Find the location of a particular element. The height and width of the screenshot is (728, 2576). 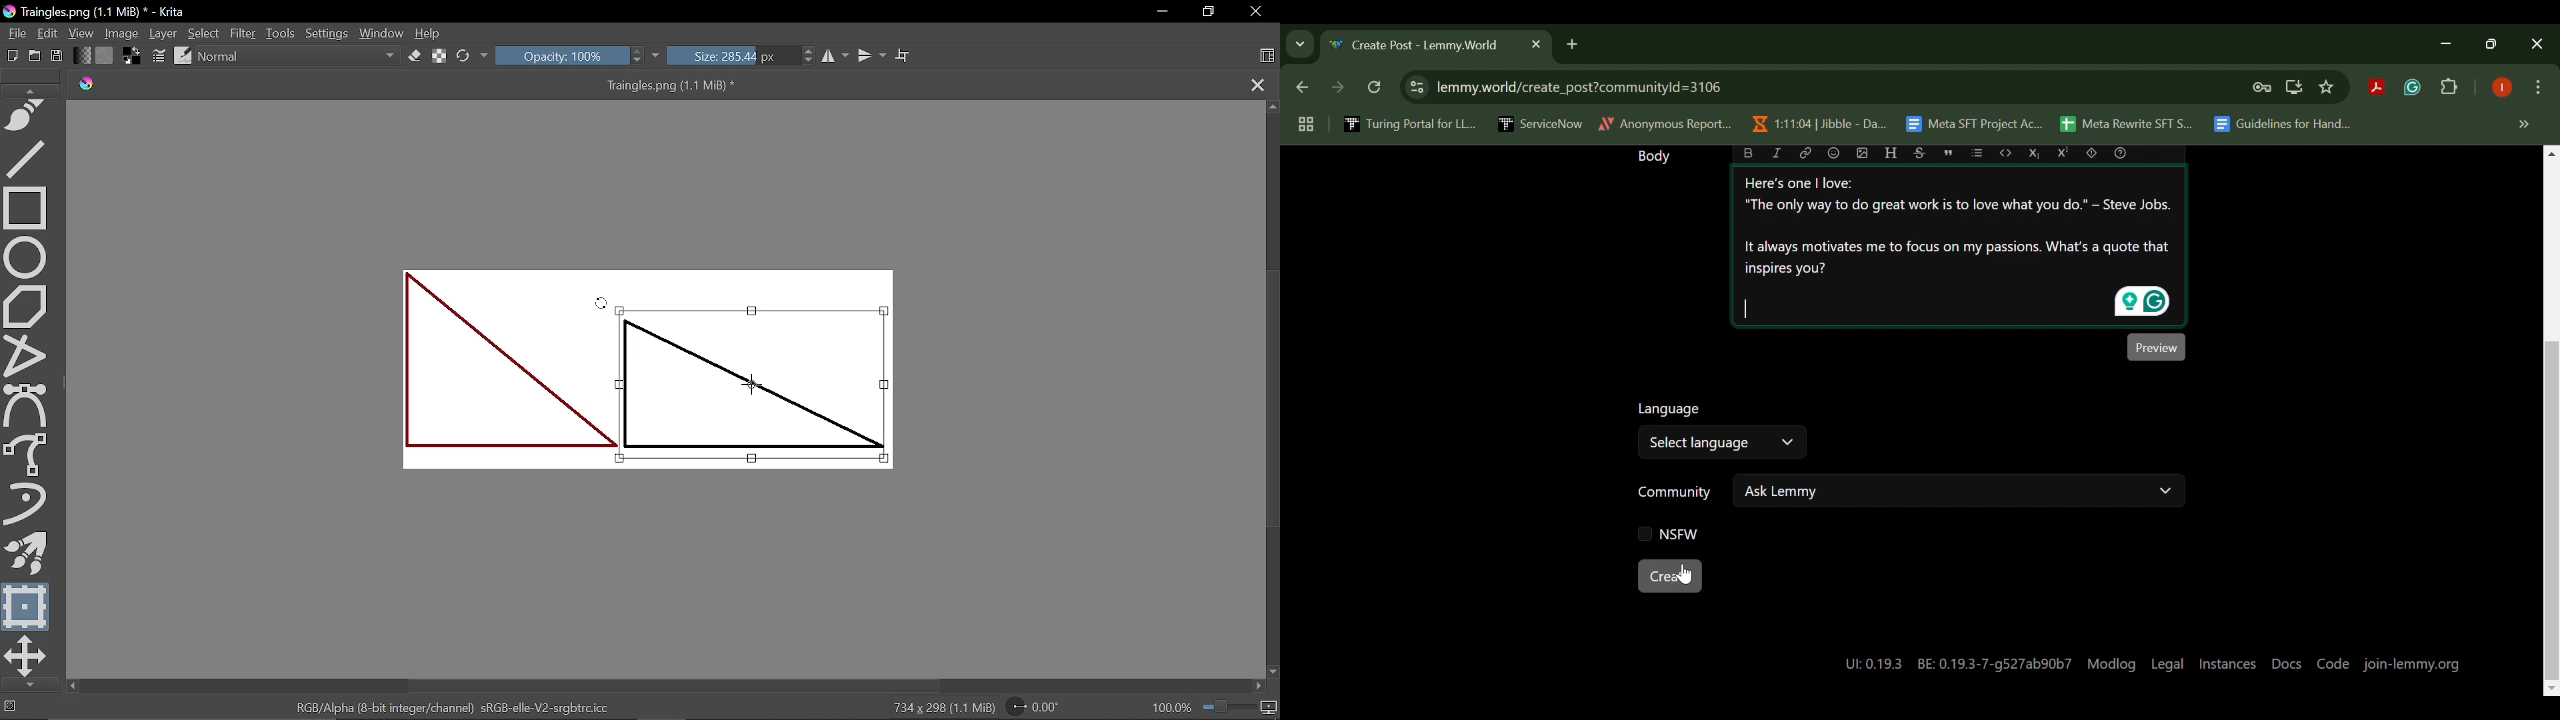

Choose brush preset is located at coordinates (183, 55).